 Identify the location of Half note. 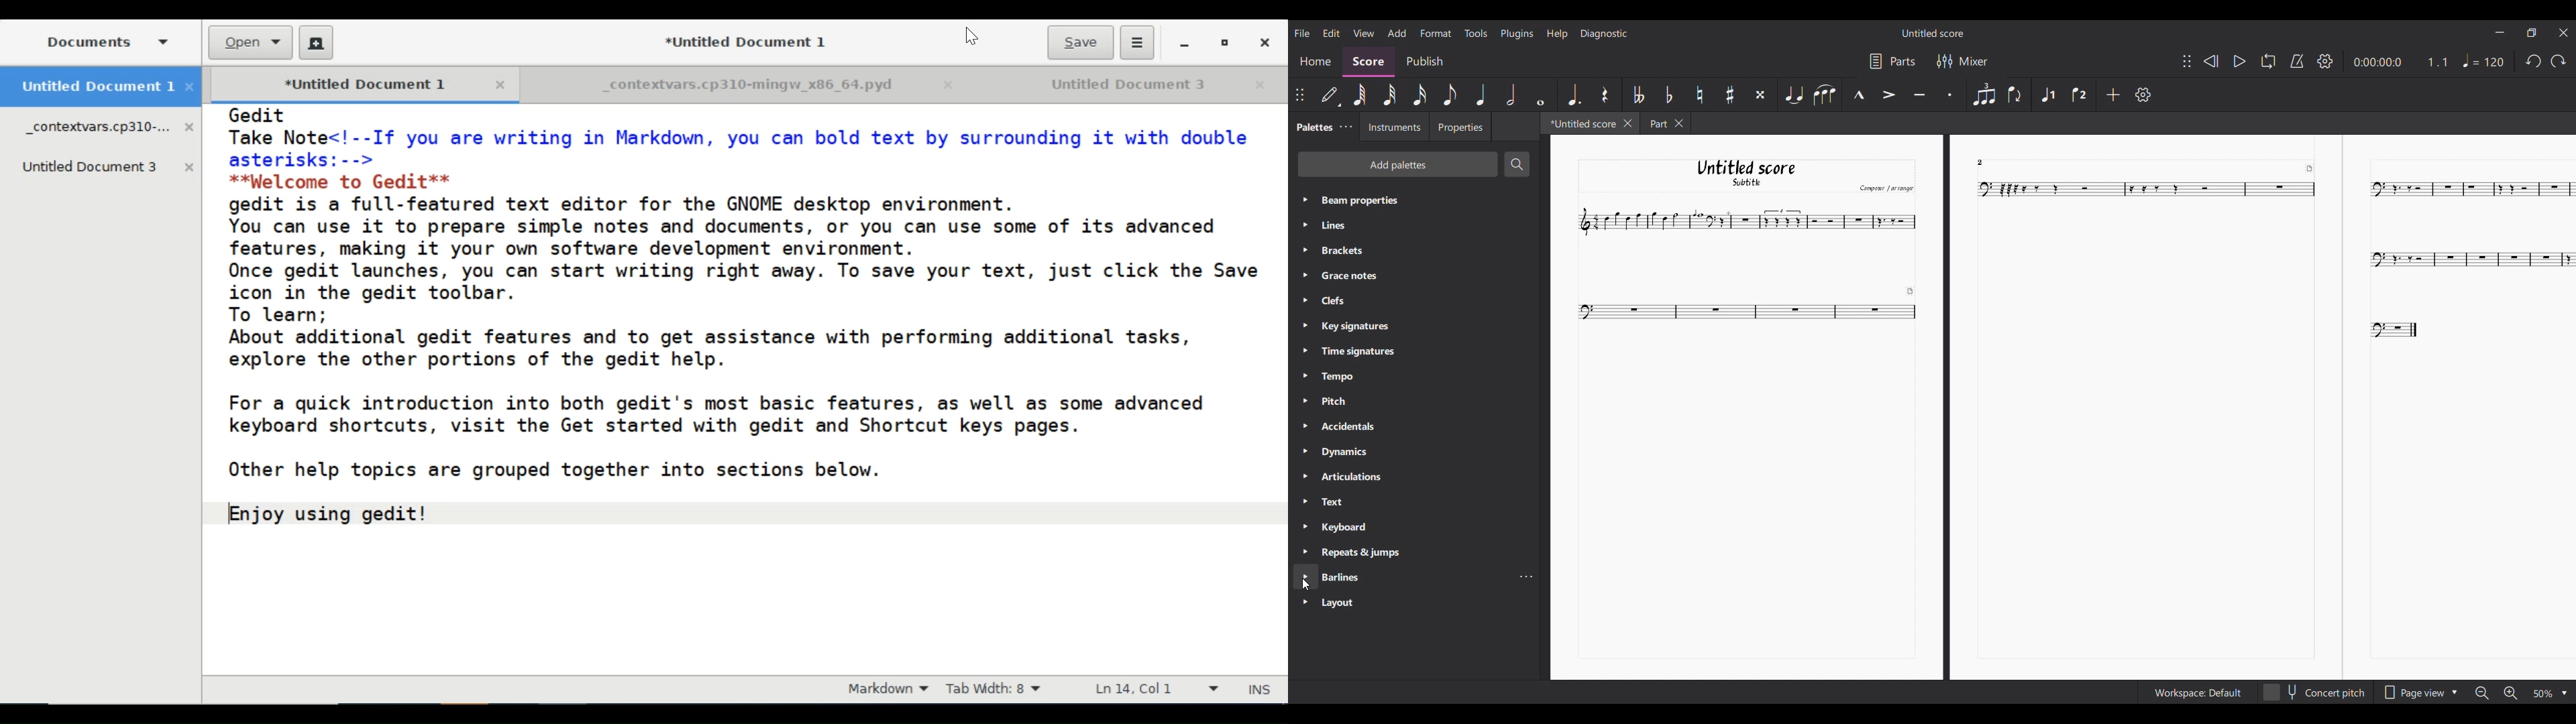
(1511, 95).